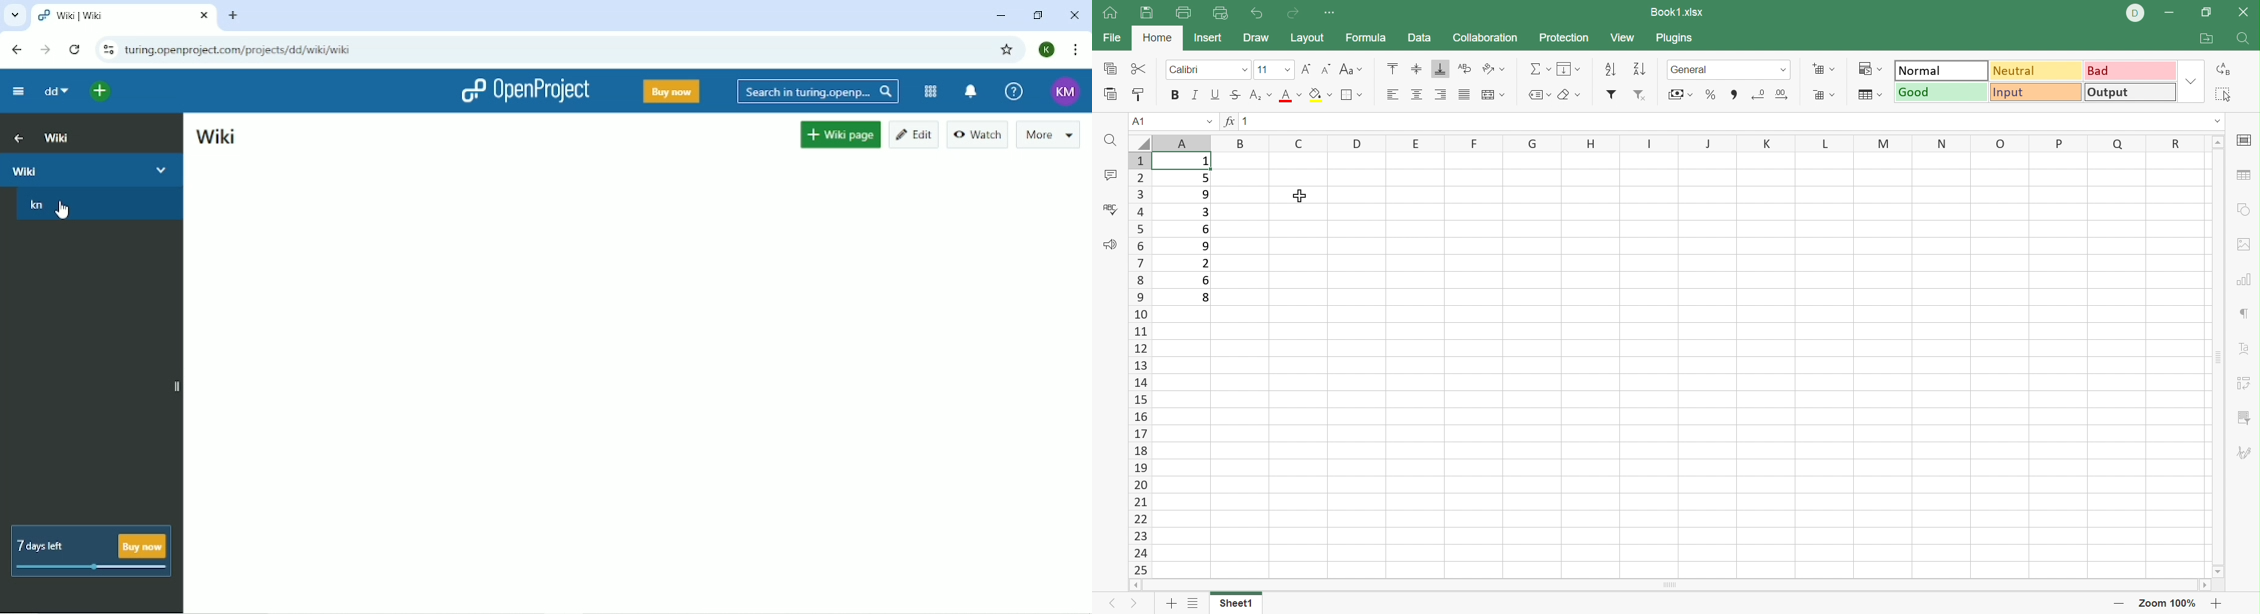  What do you see at coordinates (2221, 356) in the screenshot?
I see `Scroll Bar` at bounding box center [2221, 356].